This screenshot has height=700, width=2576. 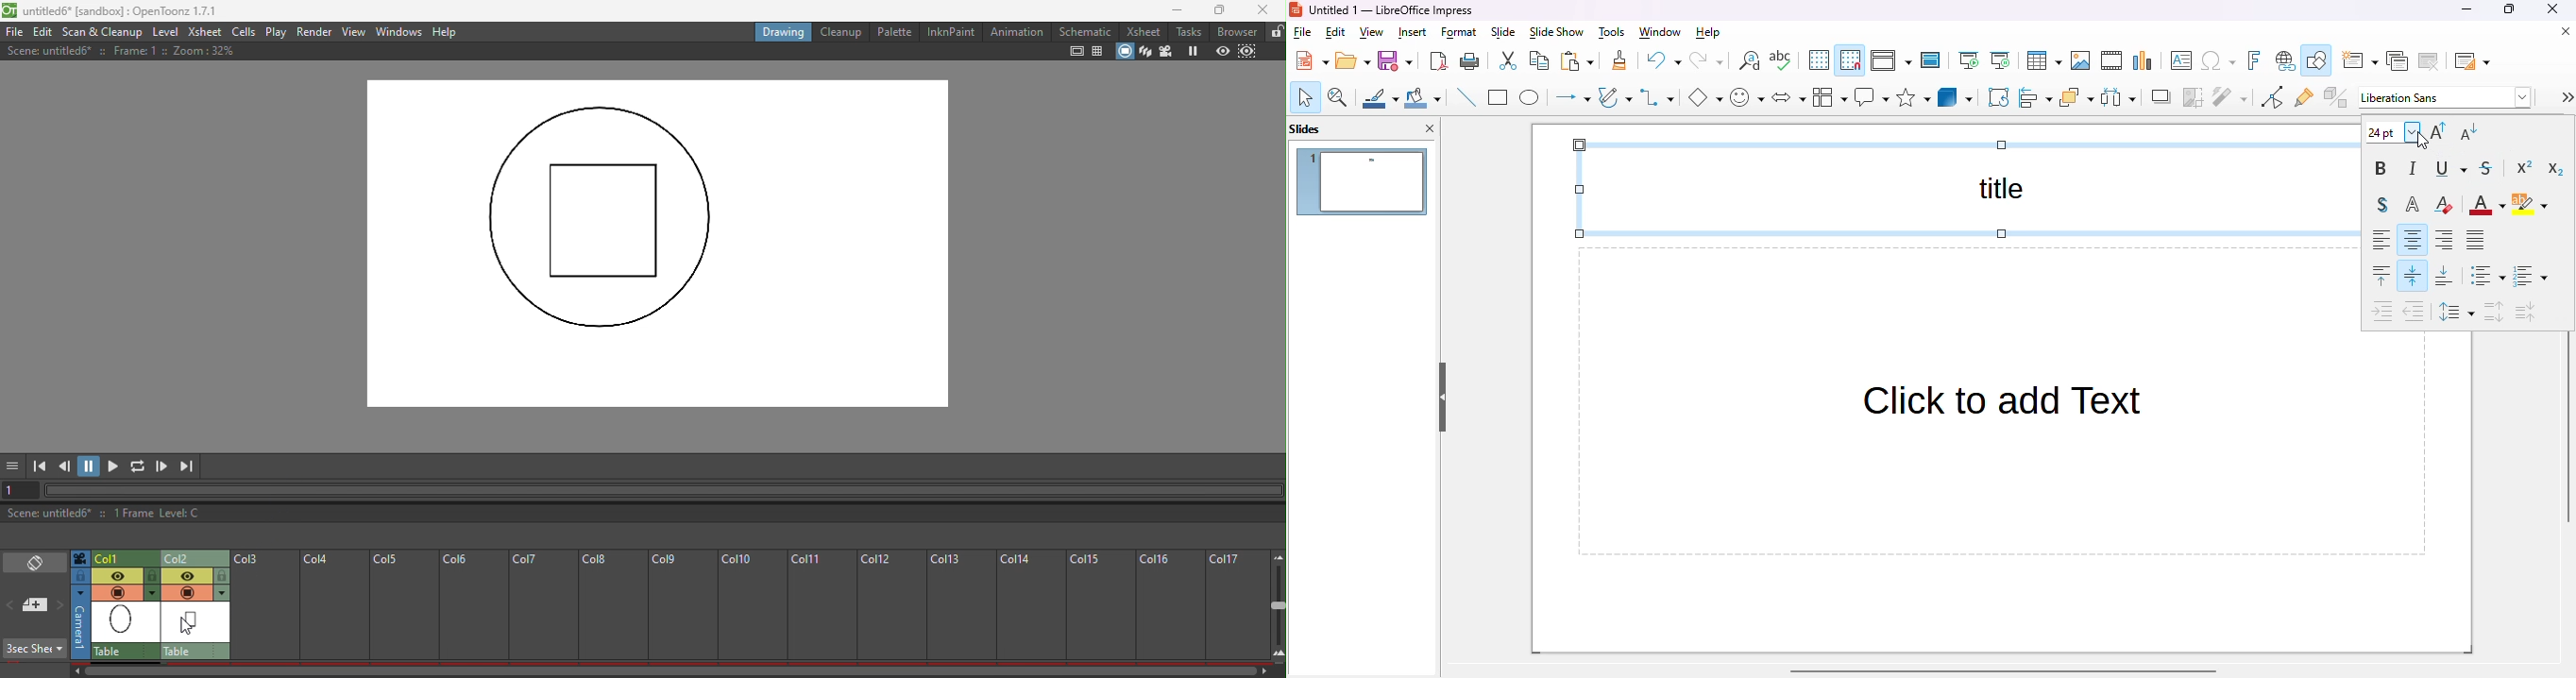 I want to click on rotate, so click(x=1999, y=97).